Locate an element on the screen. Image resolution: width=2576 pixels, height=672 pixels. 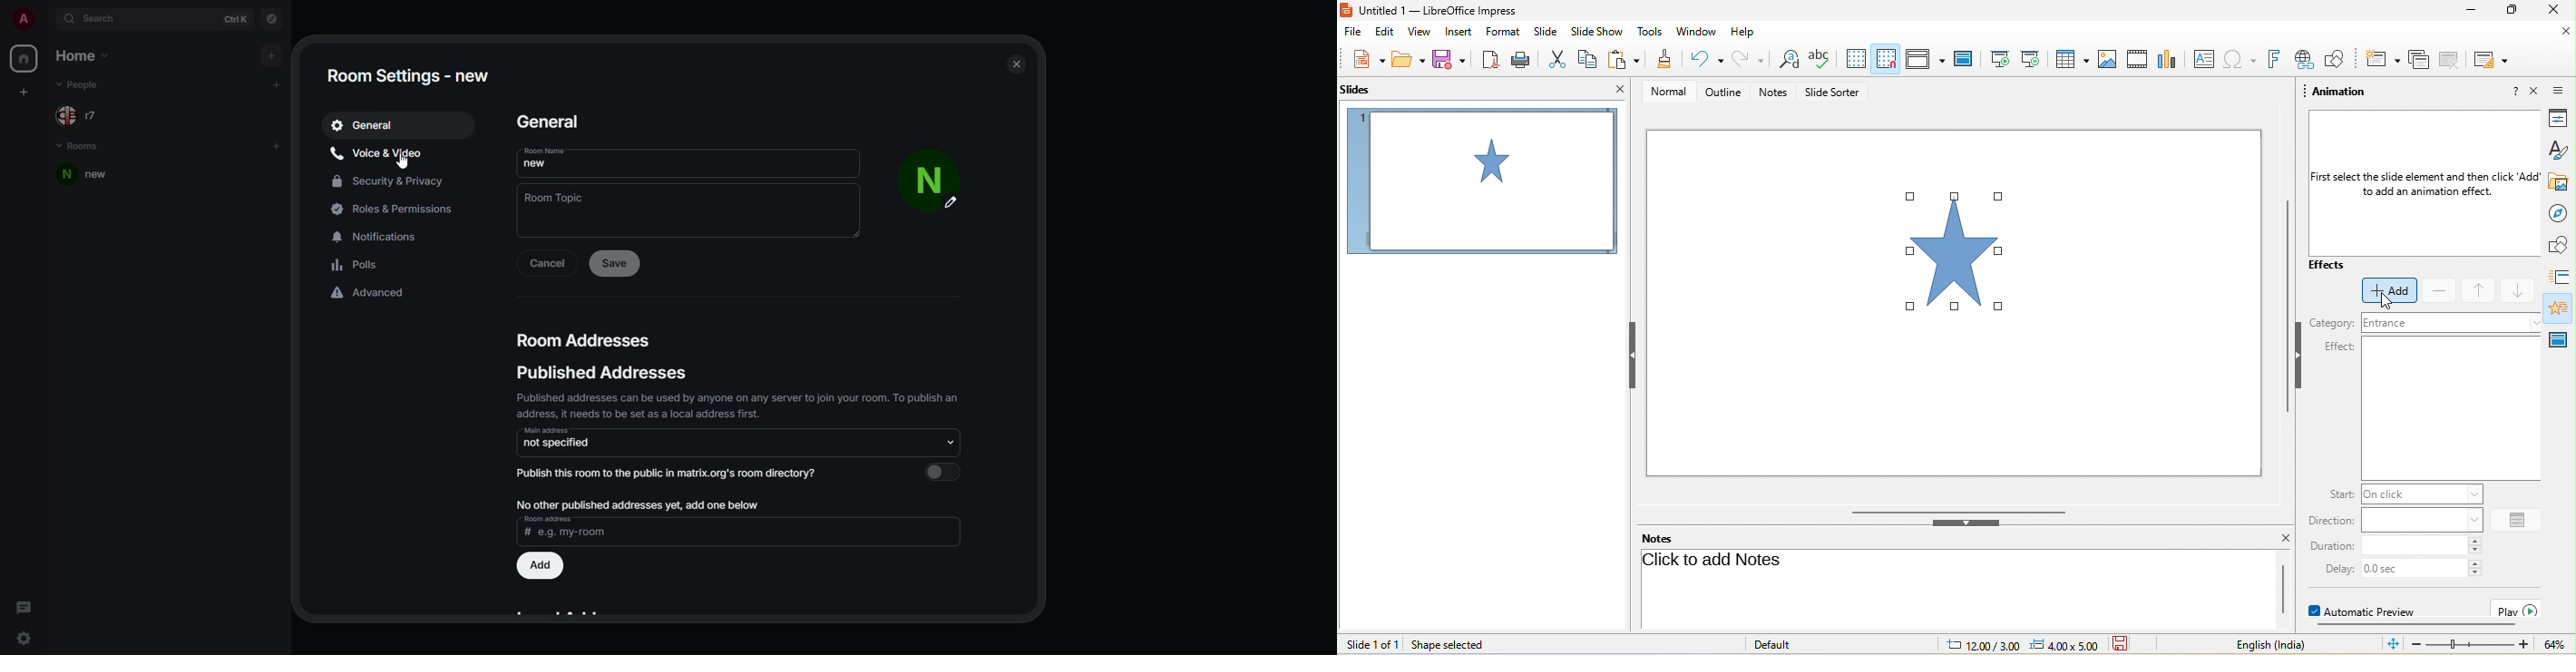
slide 1 of 1 is located at coordinates (1372, 644).